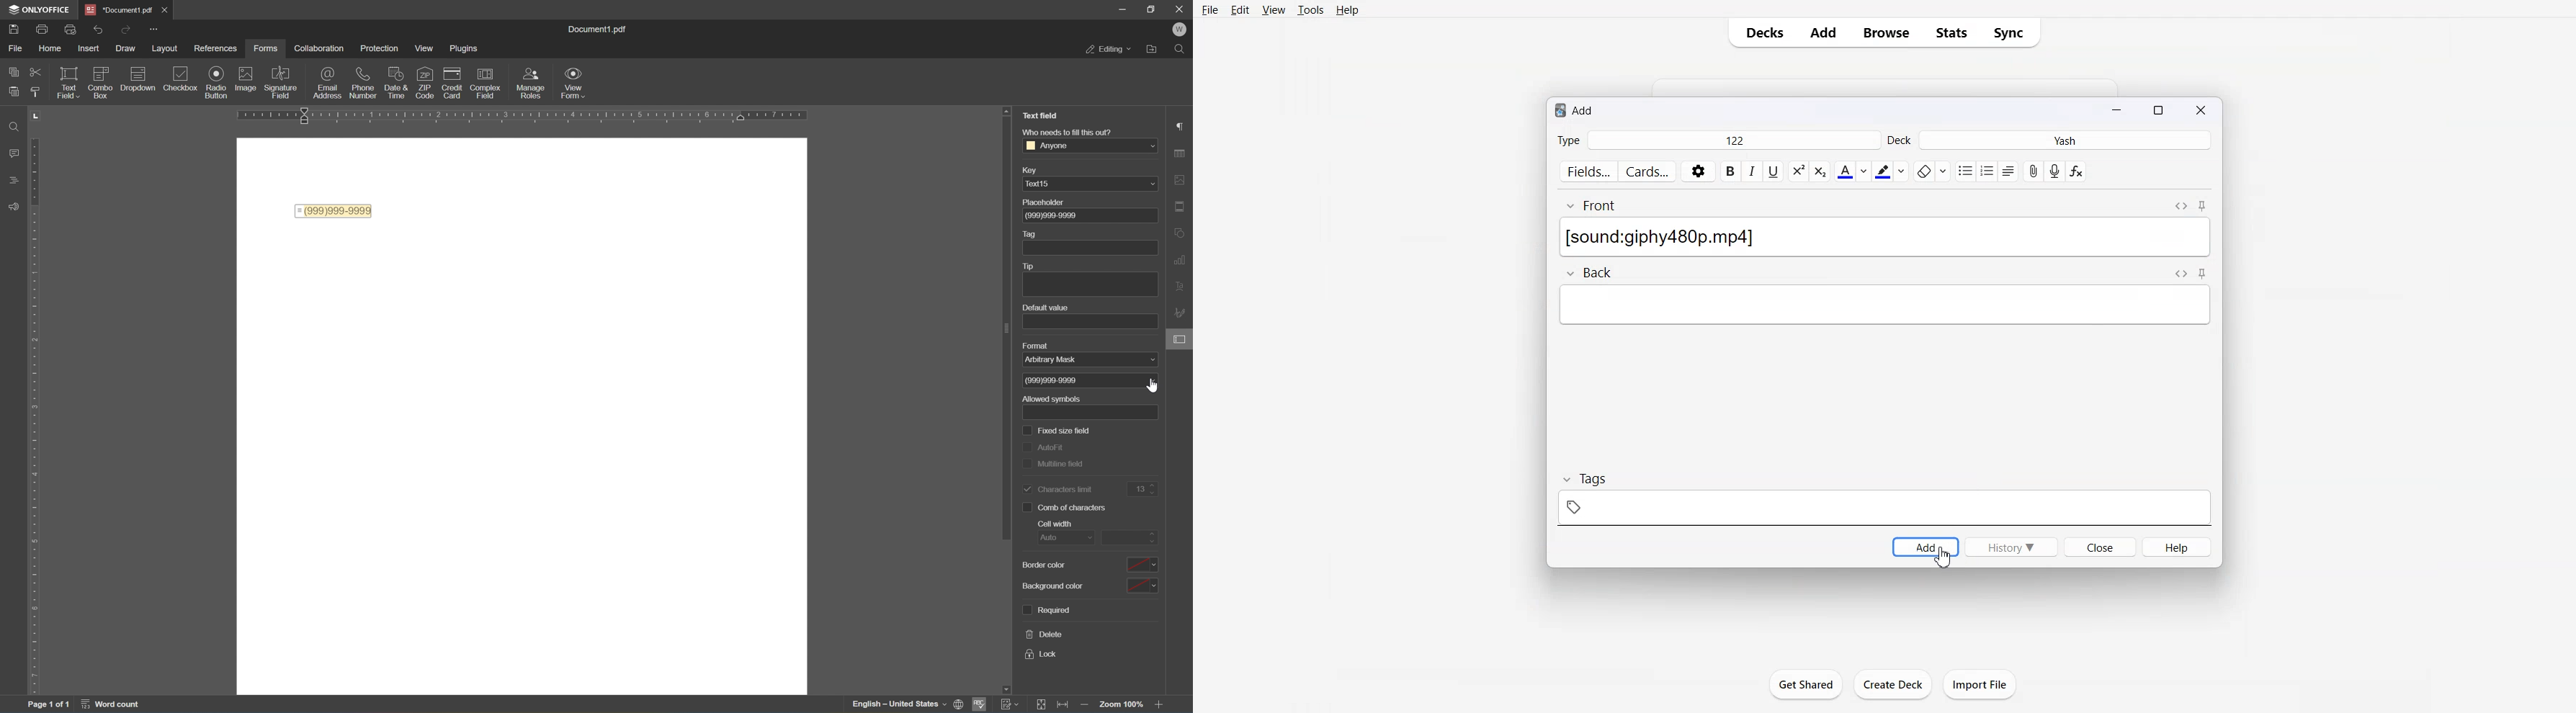 The height and width of the screenshot is (728, 2576). I want to click on protection, so click(382, 50).